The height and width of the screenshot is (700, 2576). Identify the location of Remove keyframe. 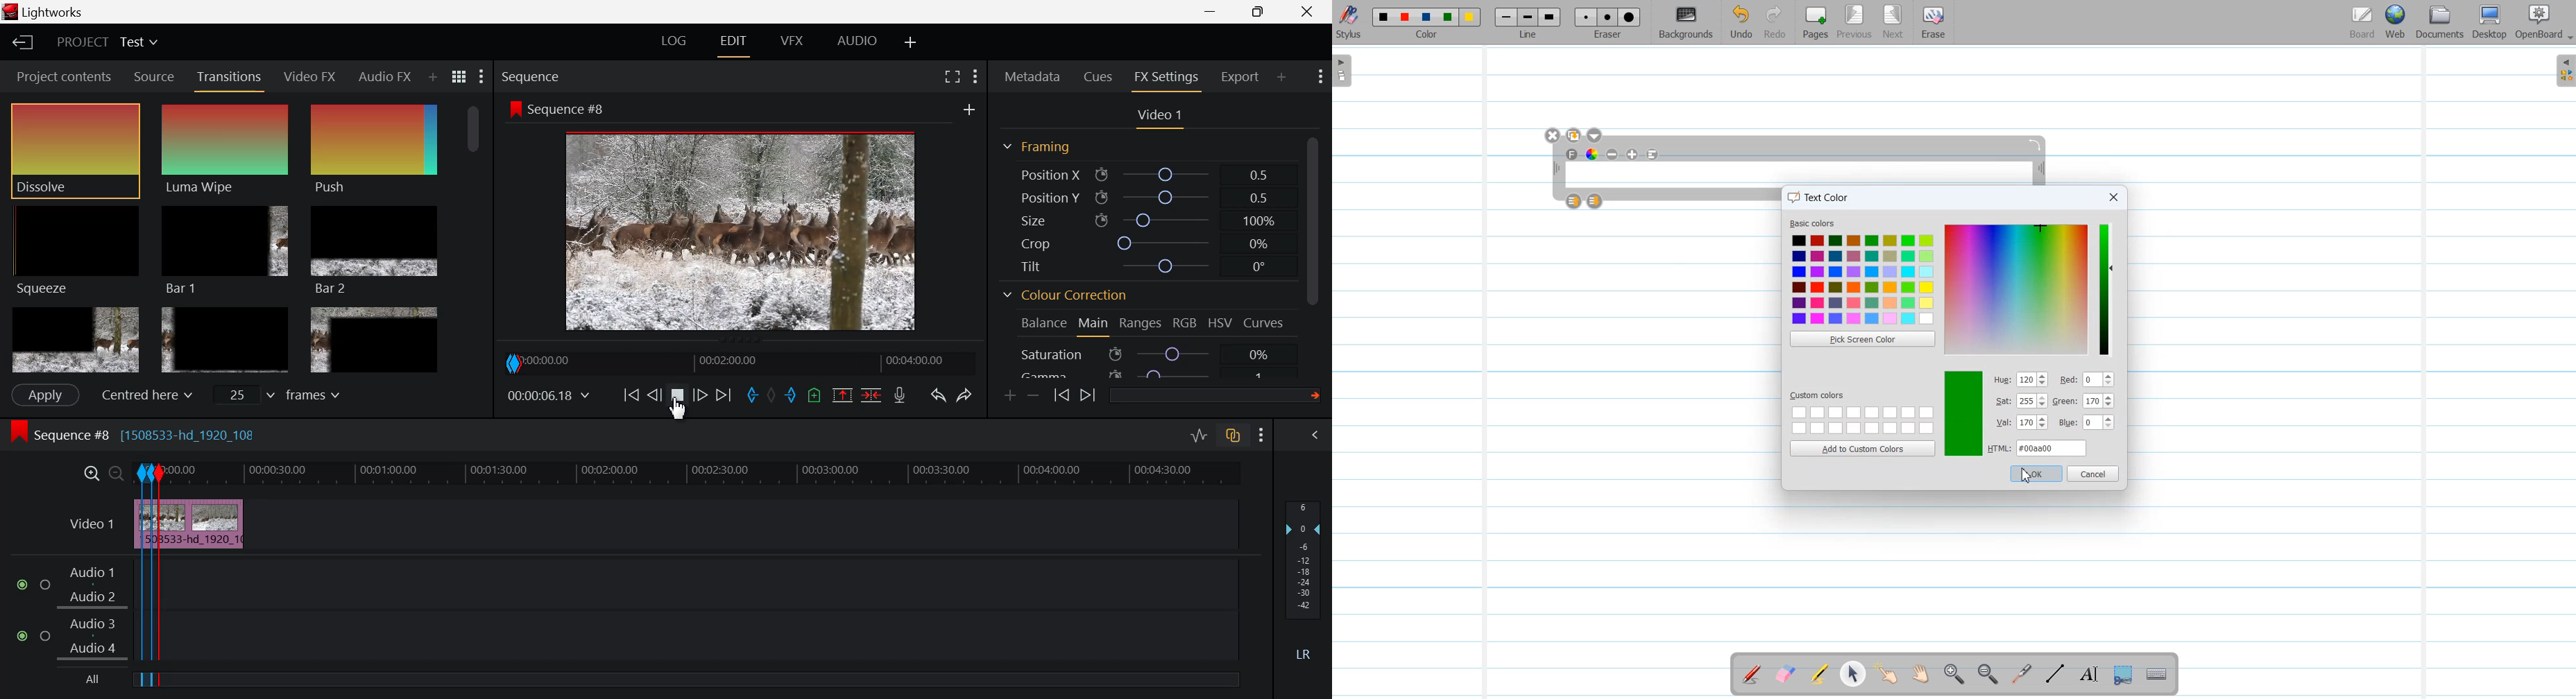
(1034, 397).